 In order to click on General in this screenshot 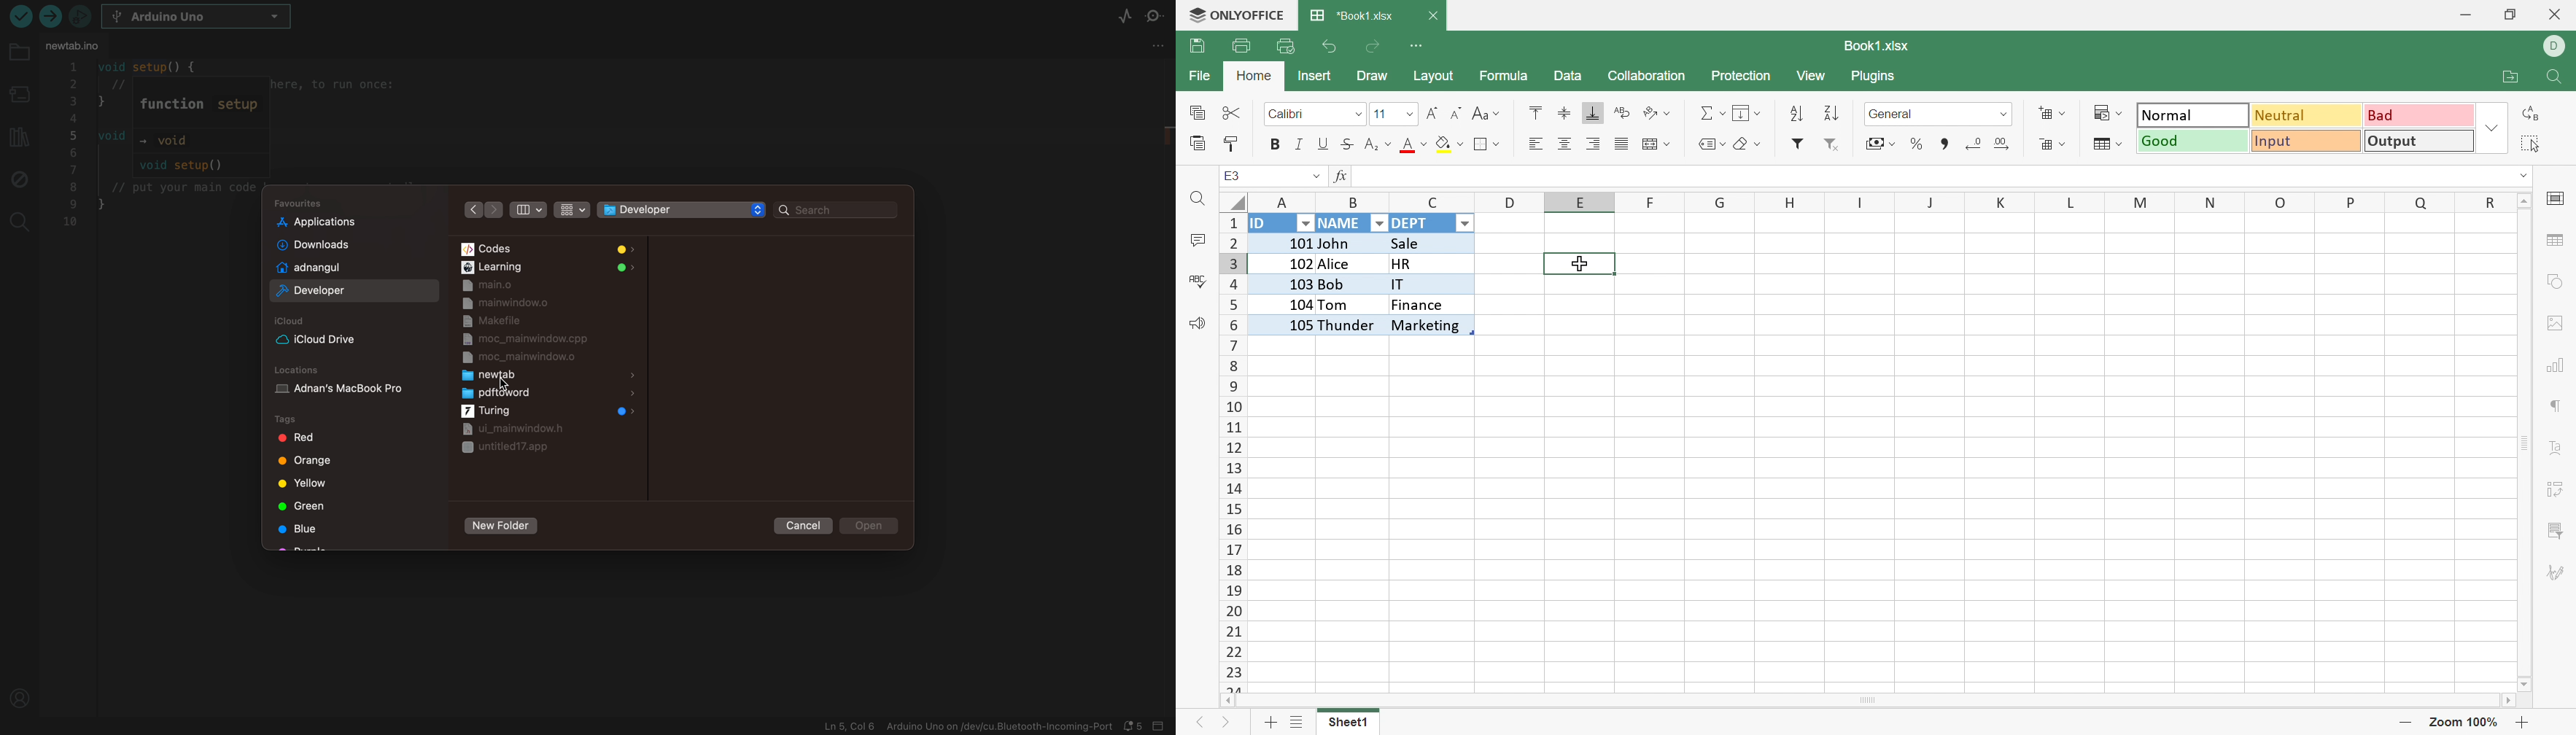, I will do `click(1894, 114)`.